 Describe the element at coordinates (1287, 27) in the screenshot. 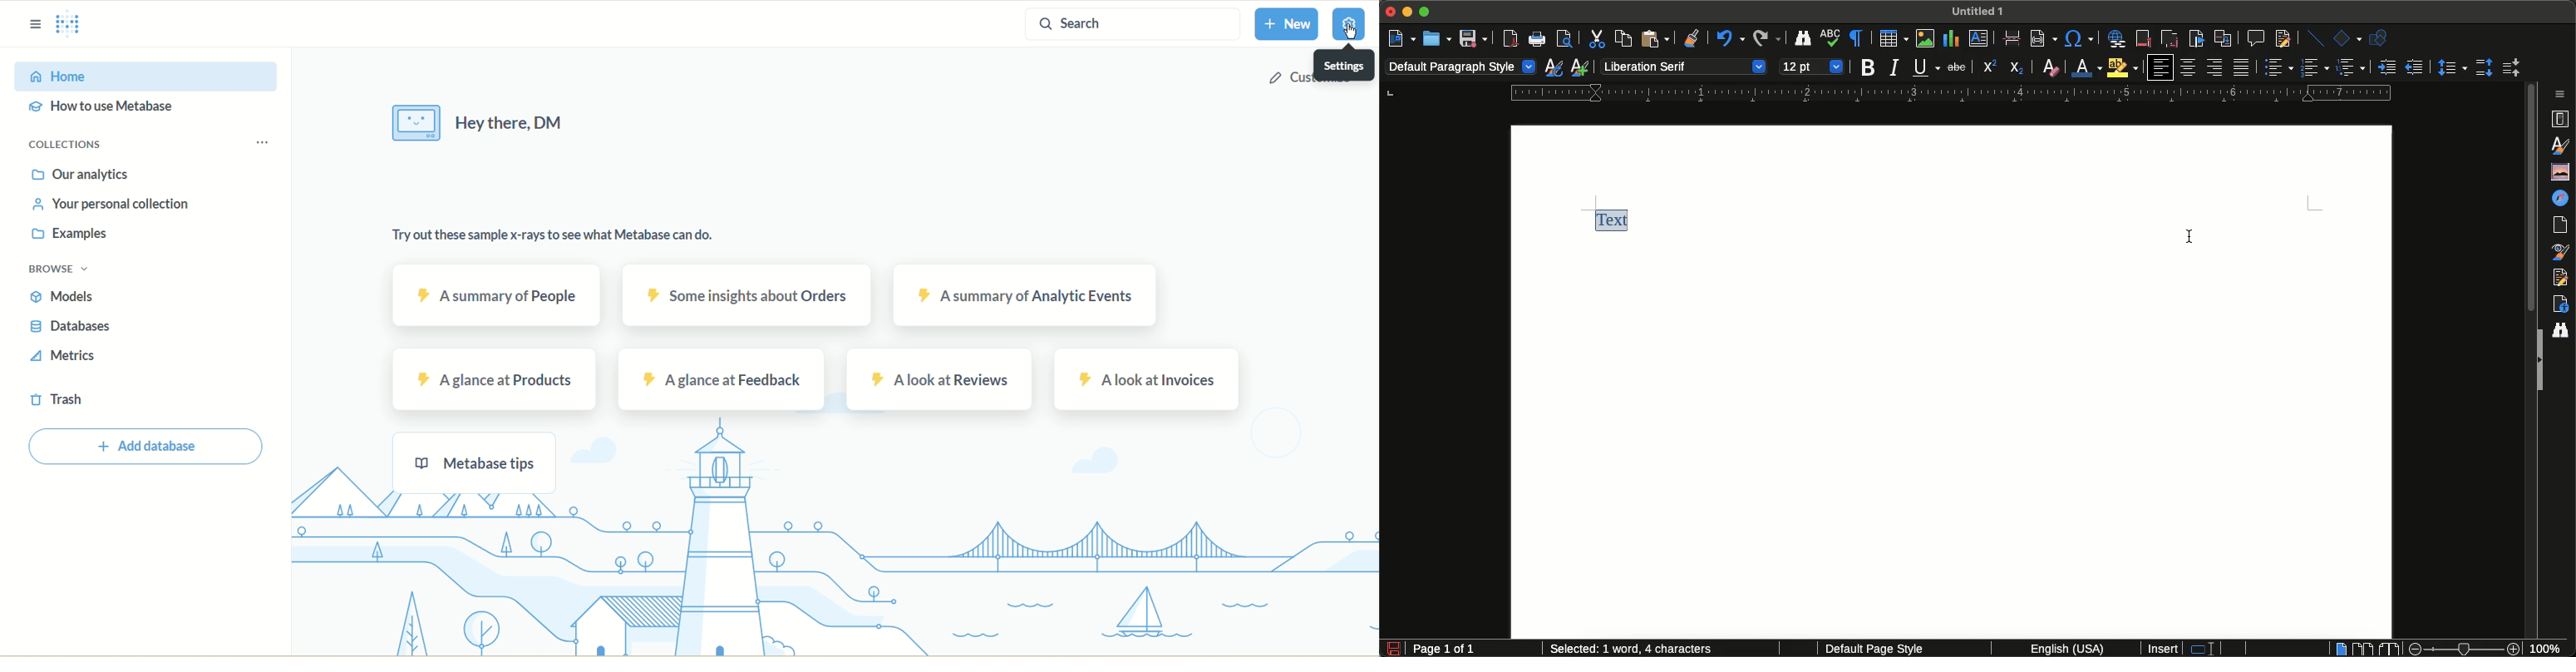

I see `New` at that location.